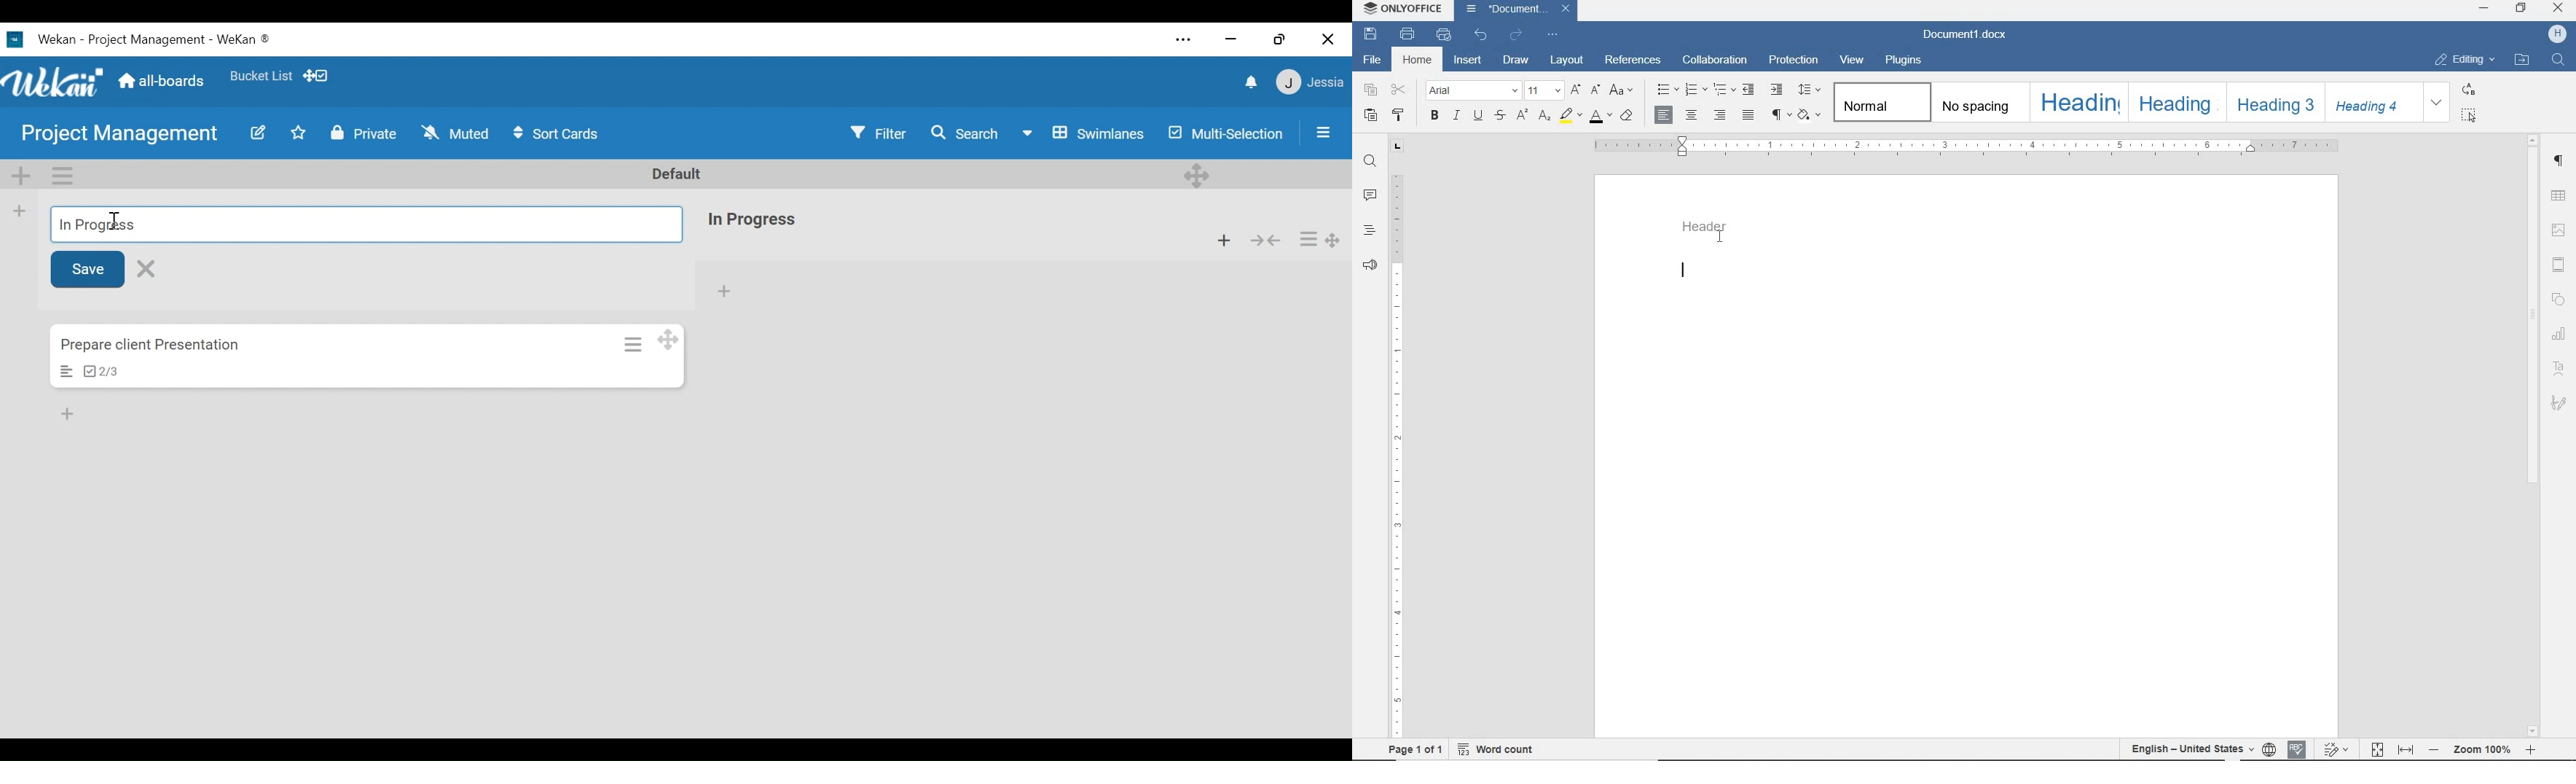 This screenshot has width=2576, height=784. What do you see at coordinates (1399, 90) in the screenshot?
I see `cut` at bounding box center [1399, 90].